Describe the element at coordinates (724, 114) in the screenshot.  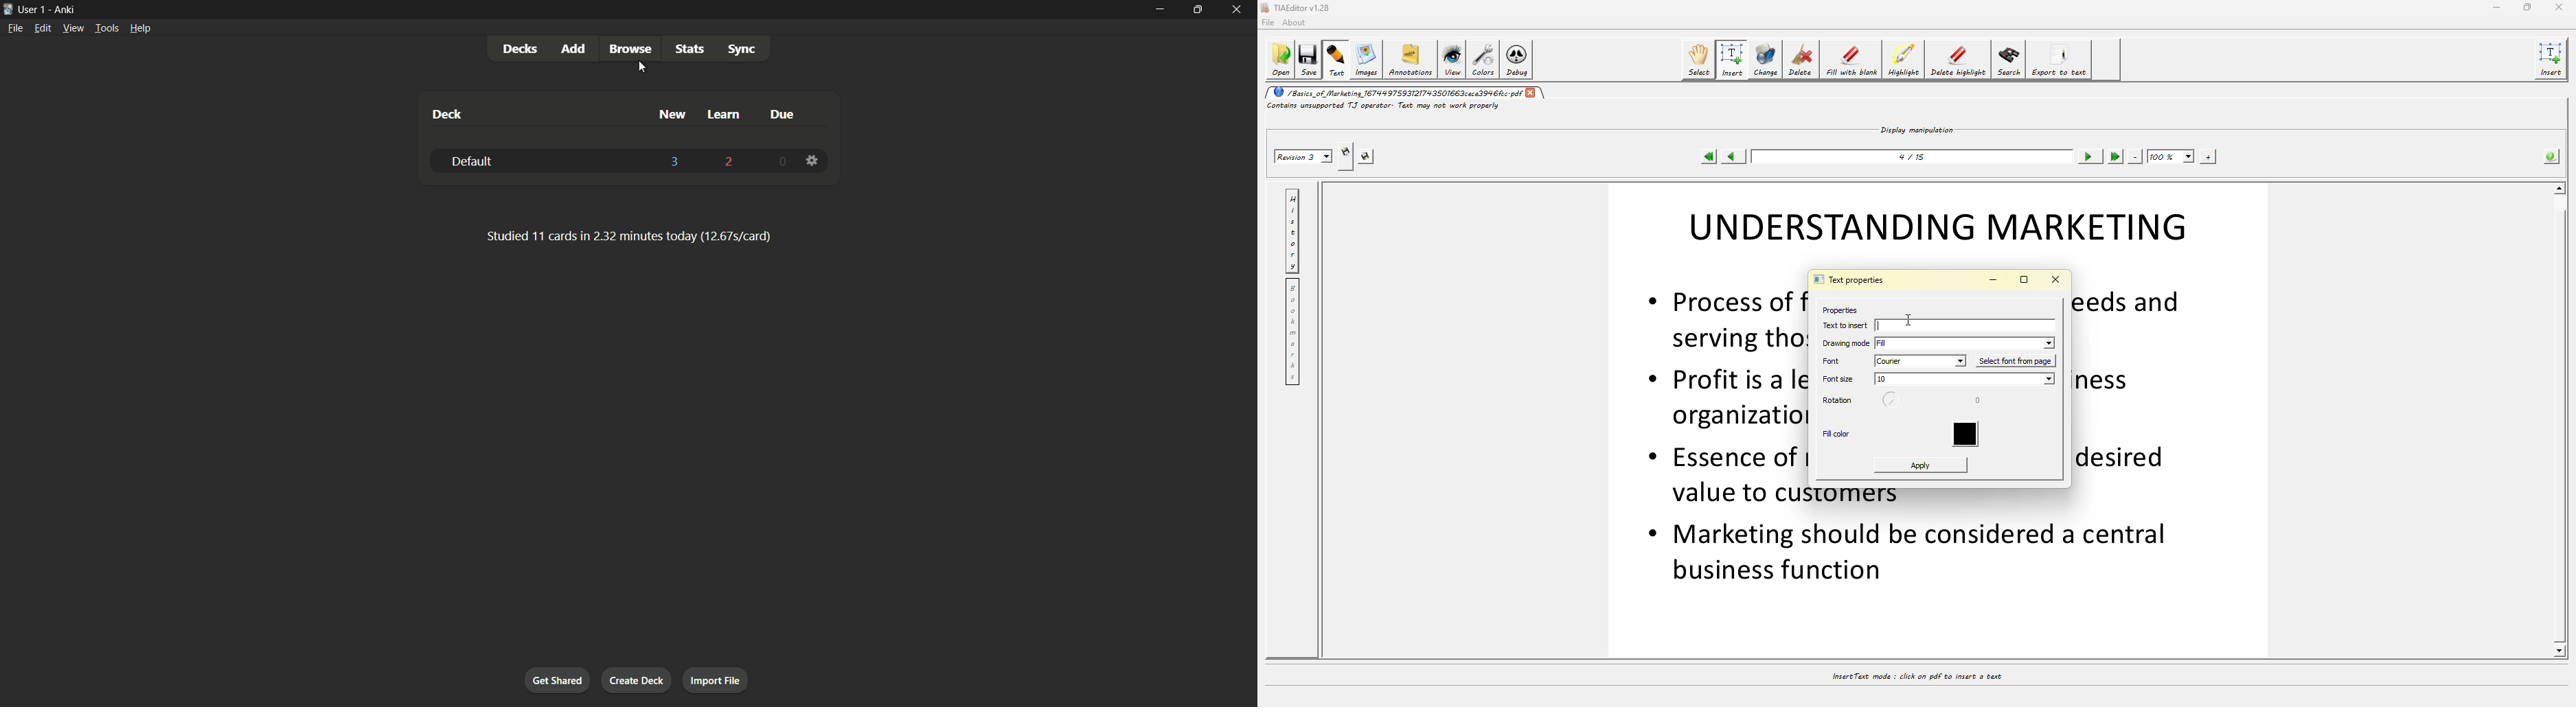
I see `learn` at that location.